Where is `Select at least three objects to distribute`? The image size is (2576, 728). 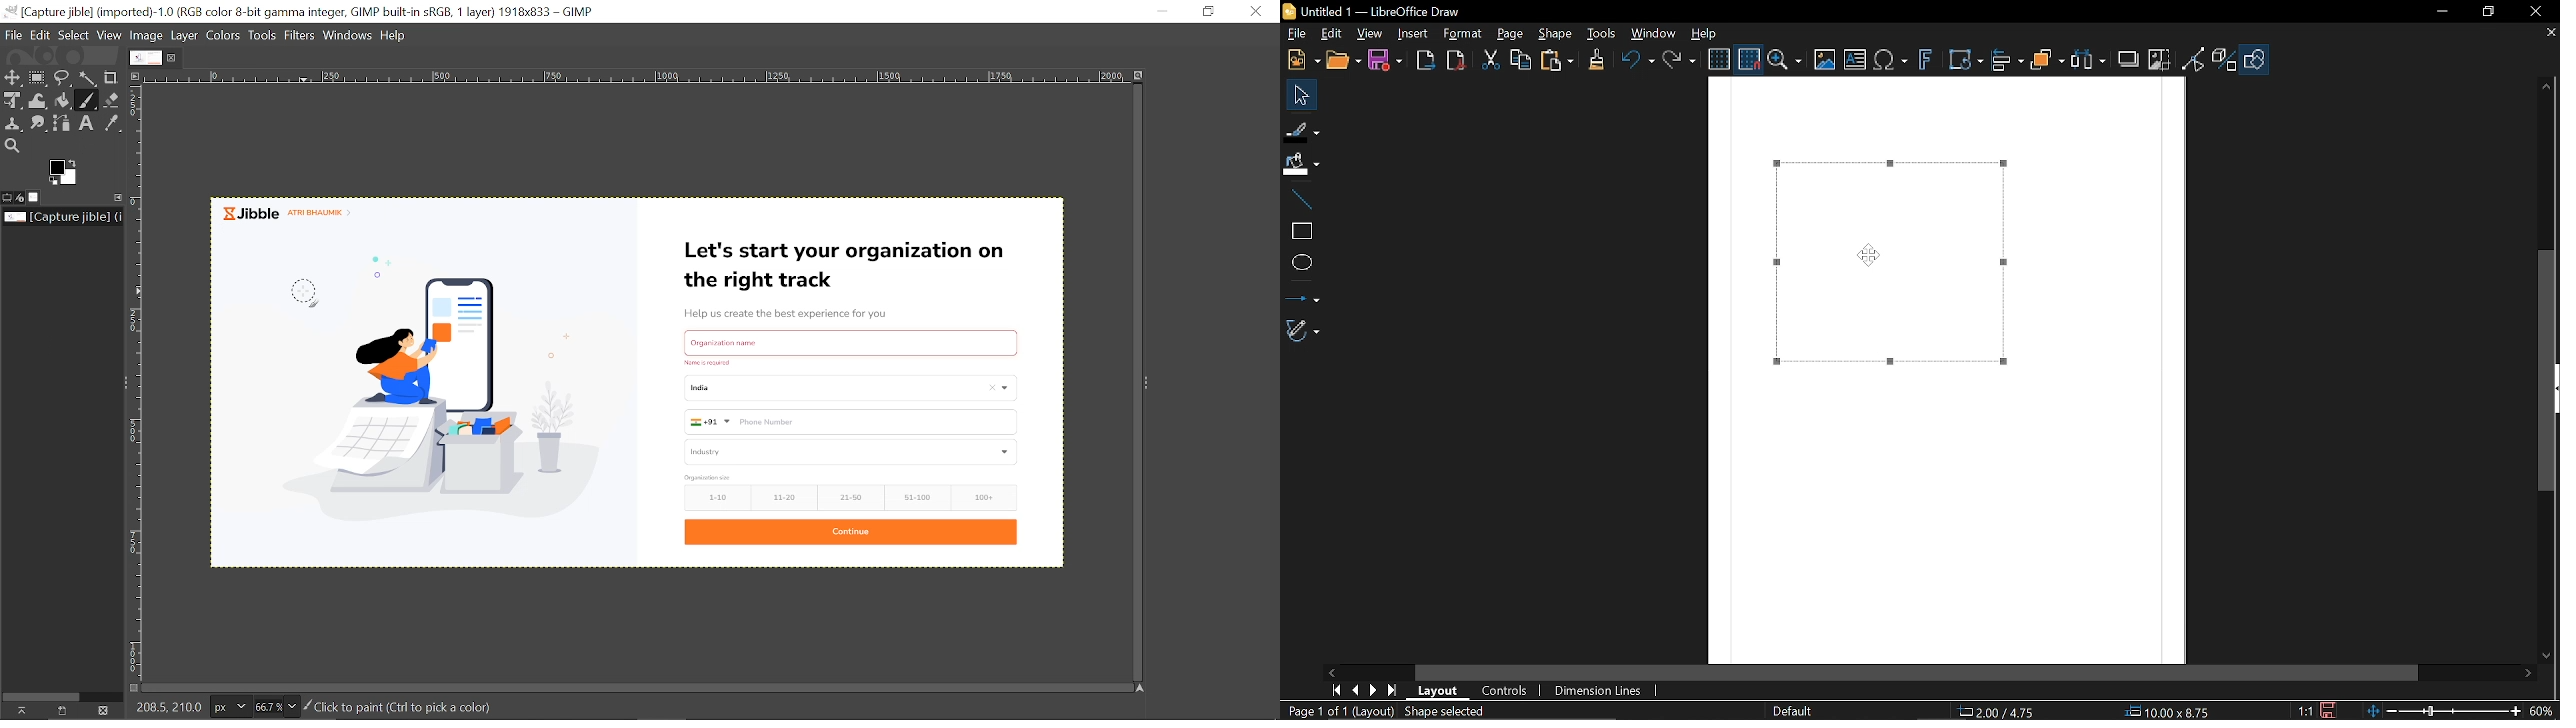 Select at least three objects to distribute is located at coordinates (2089, 60).